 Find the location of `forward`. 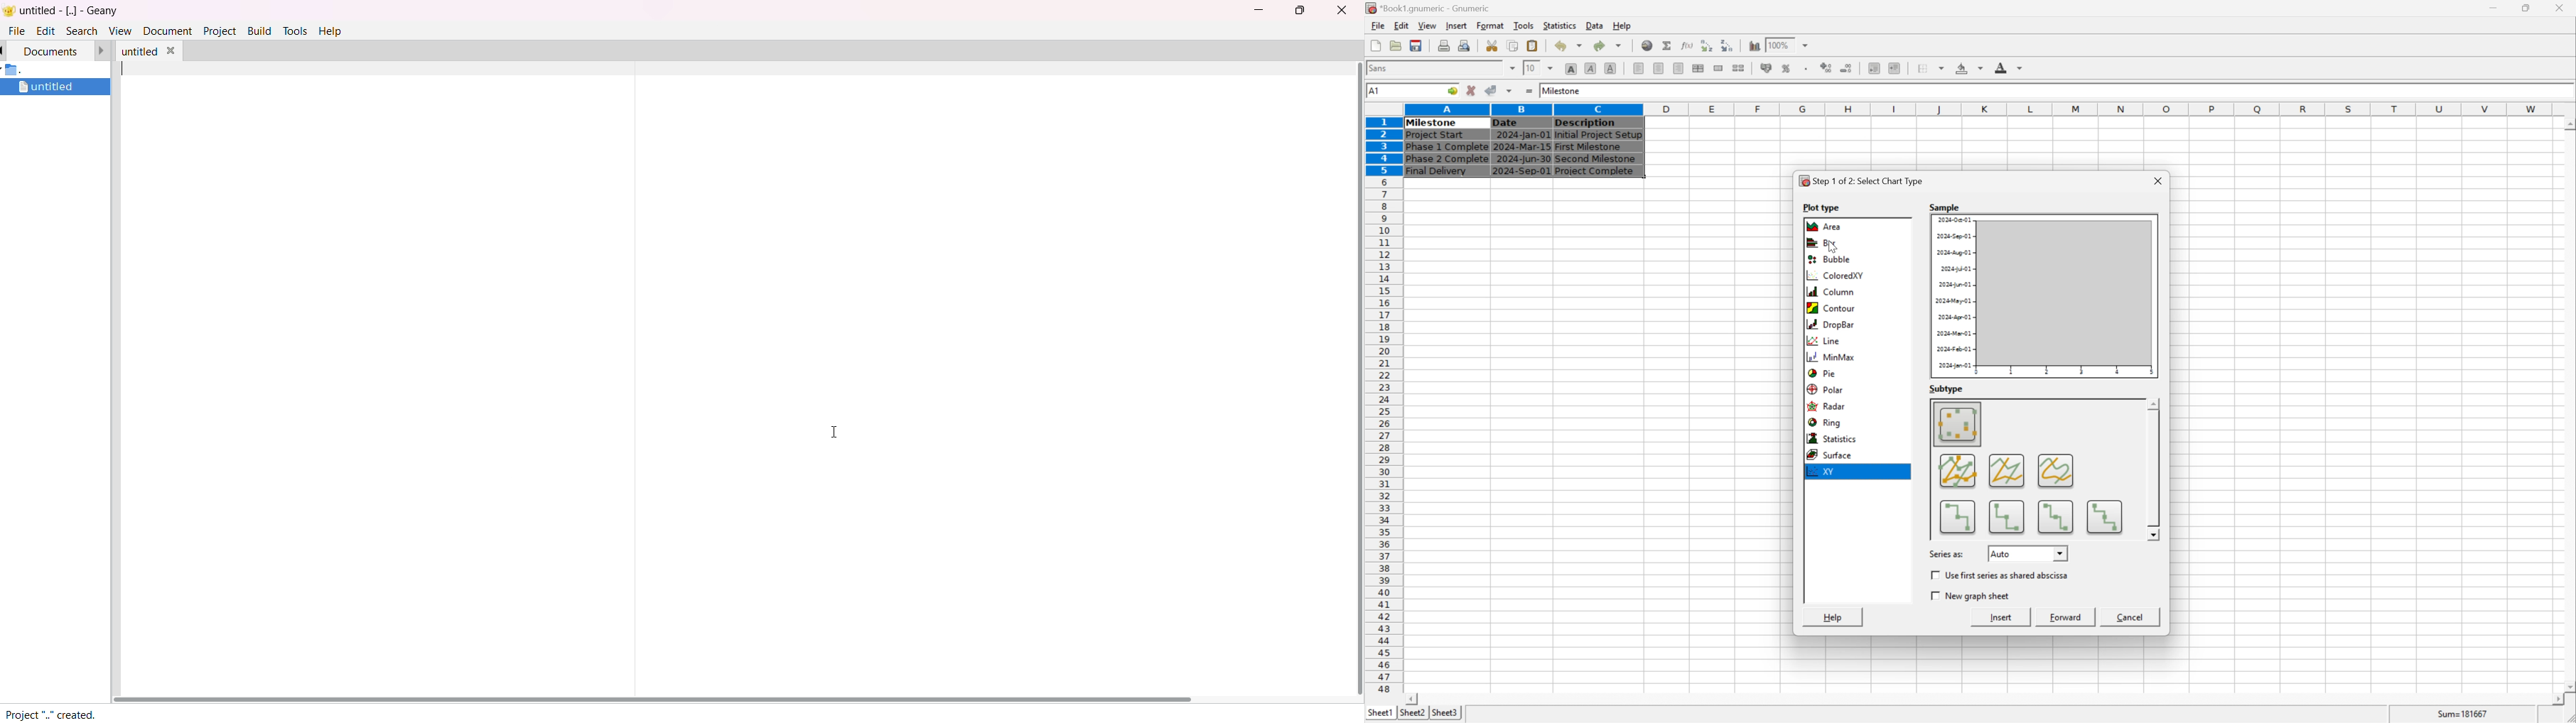

forward is located at coordinates (2068, 617).